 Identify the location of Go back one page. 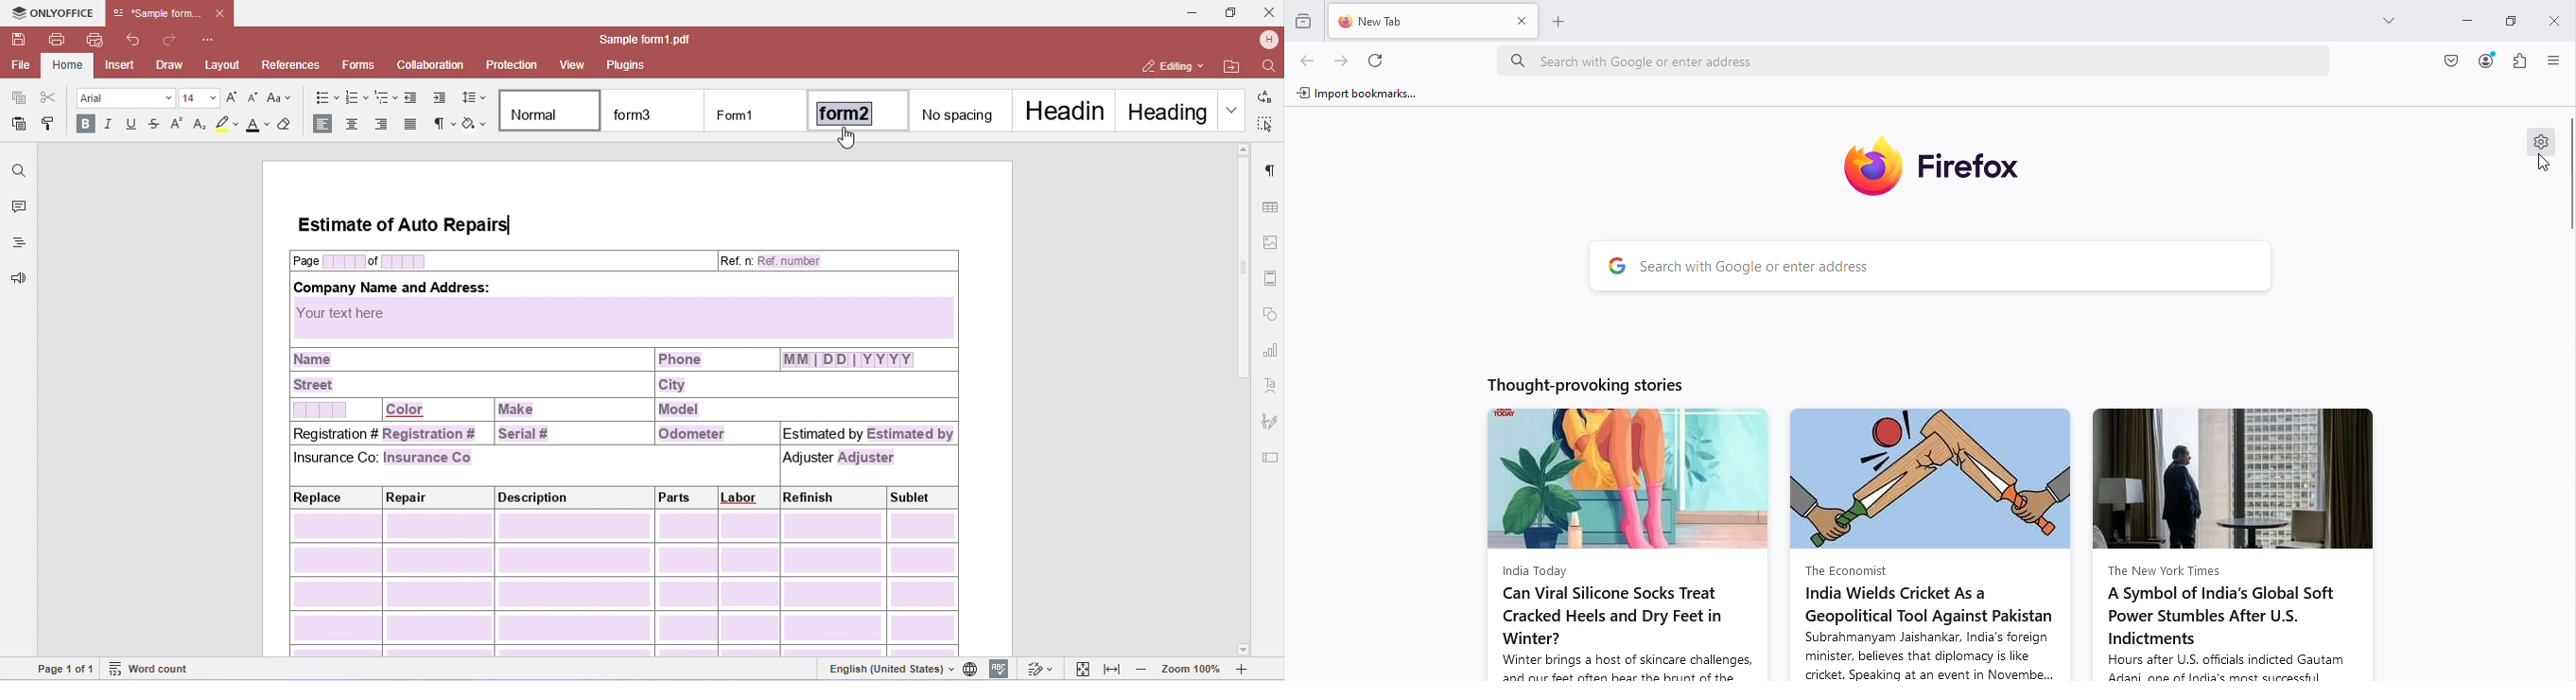
(1305, 61).